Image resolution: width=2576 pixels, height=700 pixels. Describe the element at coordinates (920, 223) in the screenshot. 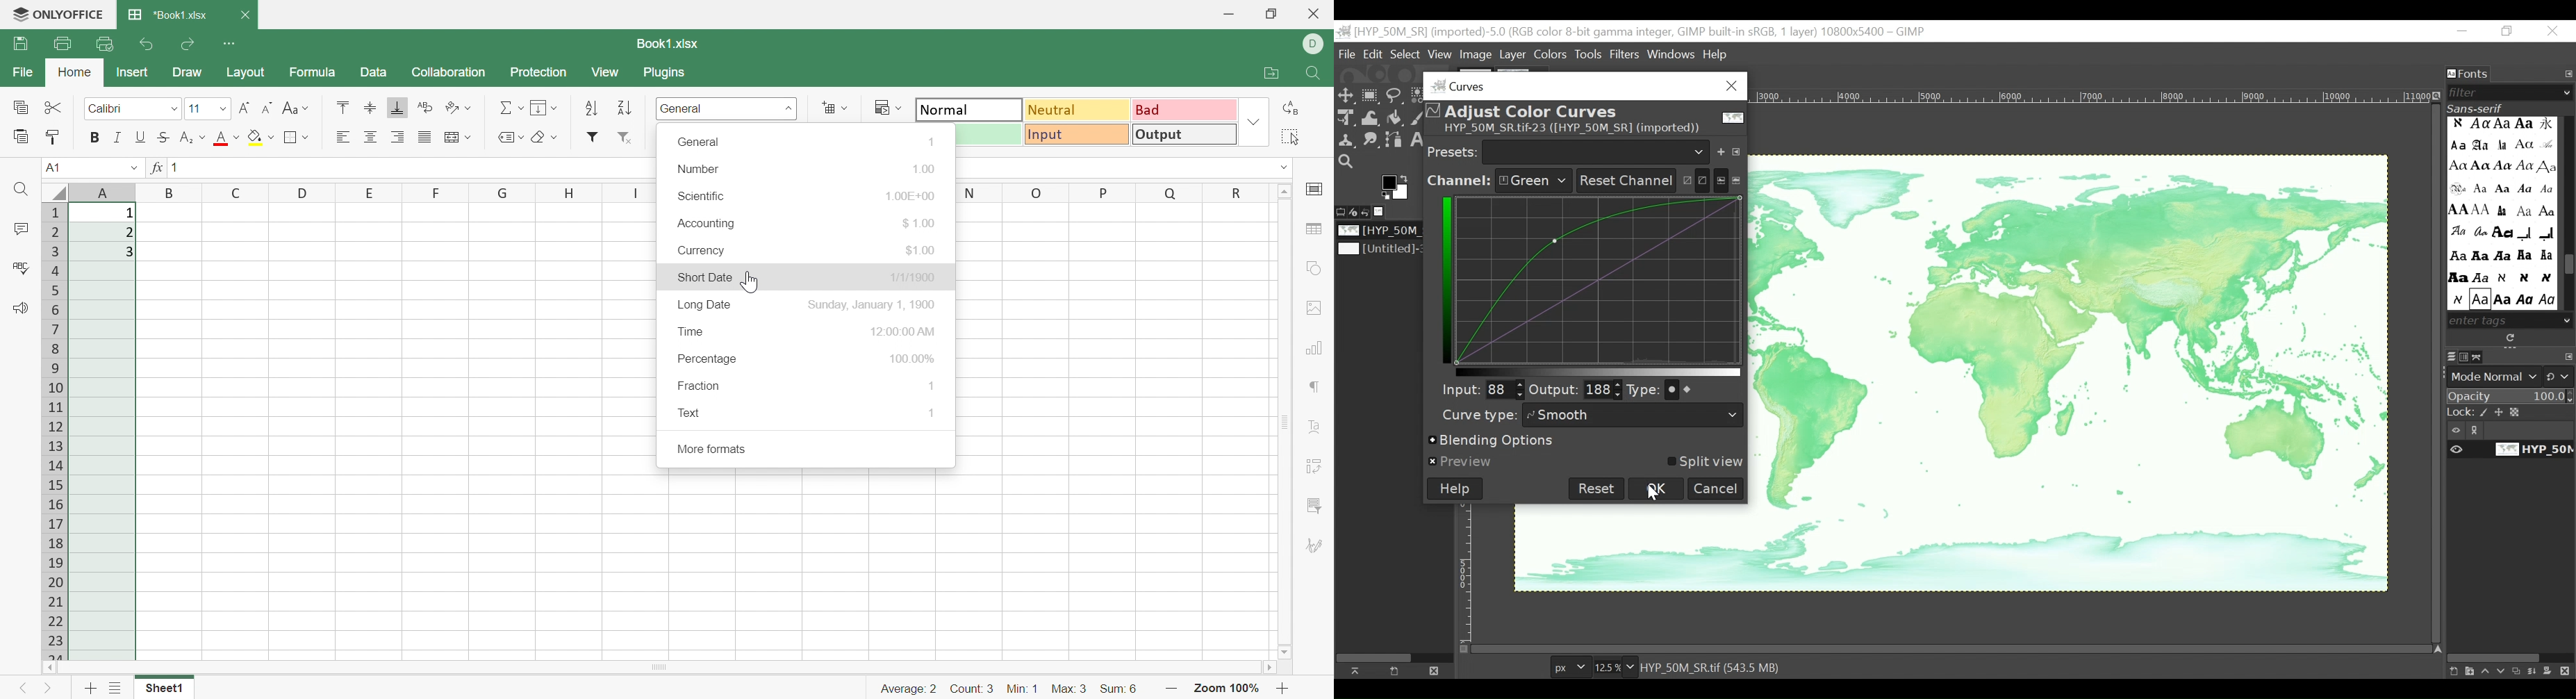

I see `$1:00` at that location.